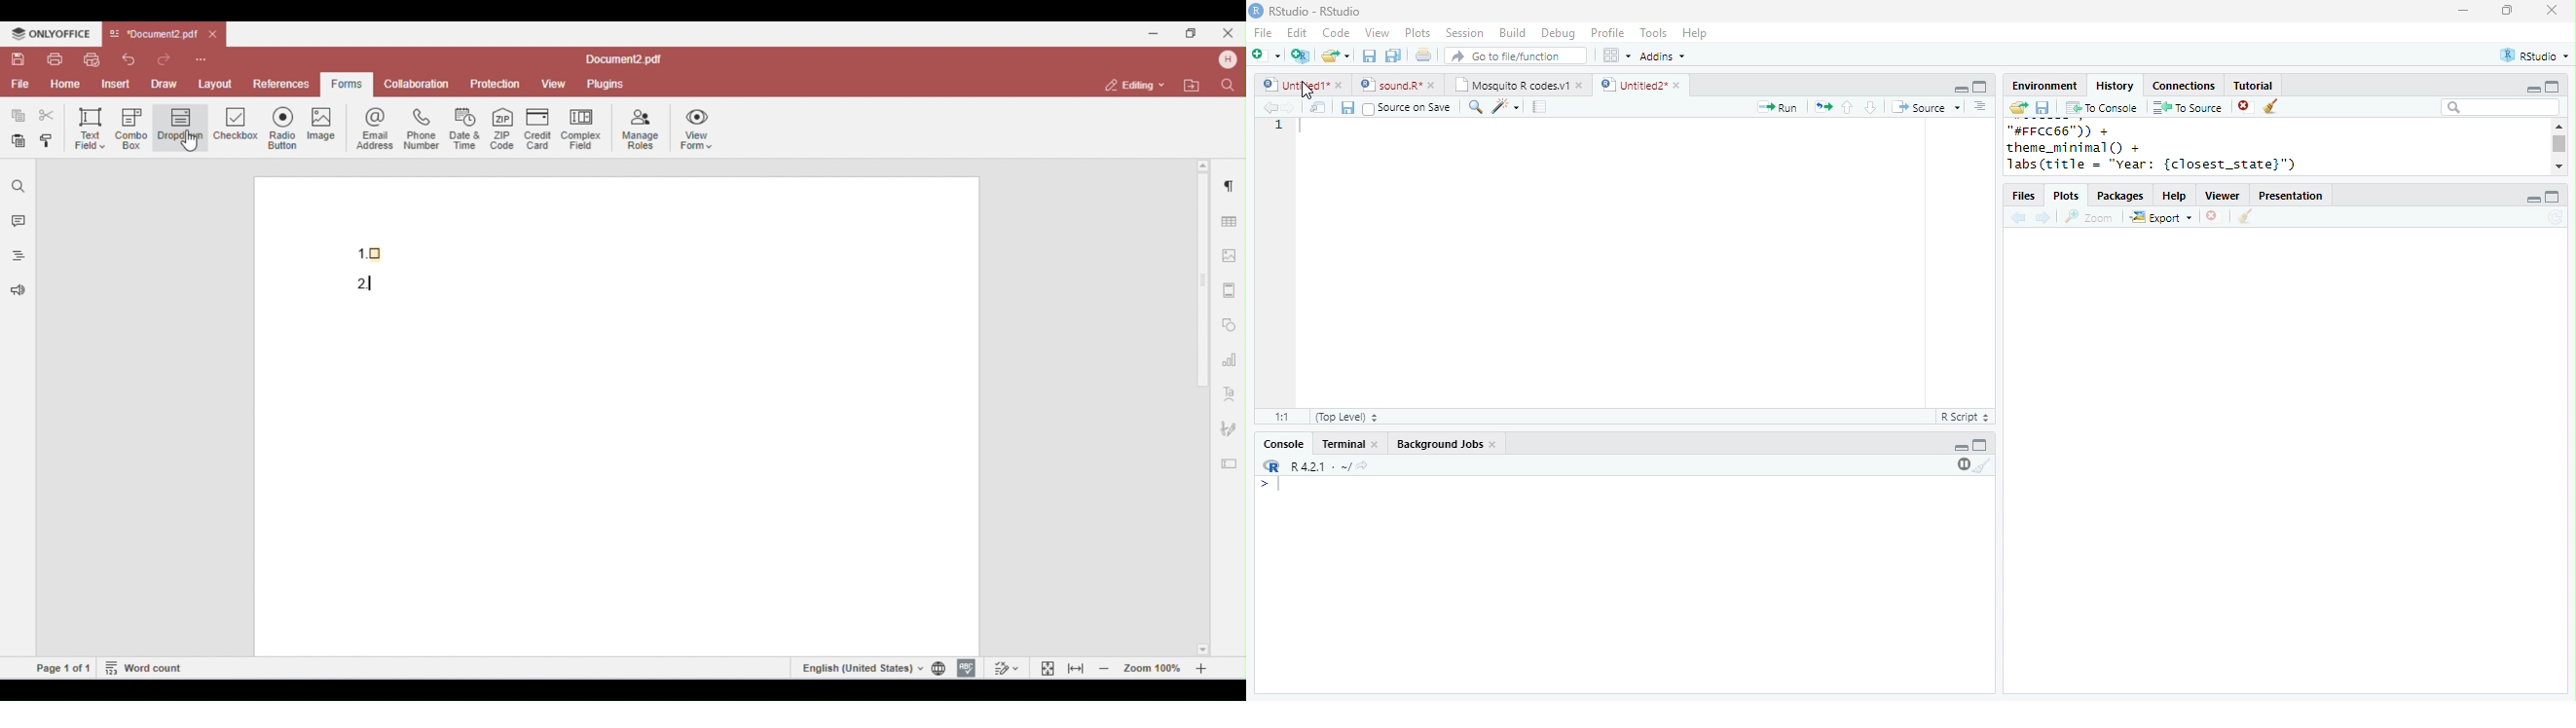  I want to click on Untitled1, so click(1292, 84).